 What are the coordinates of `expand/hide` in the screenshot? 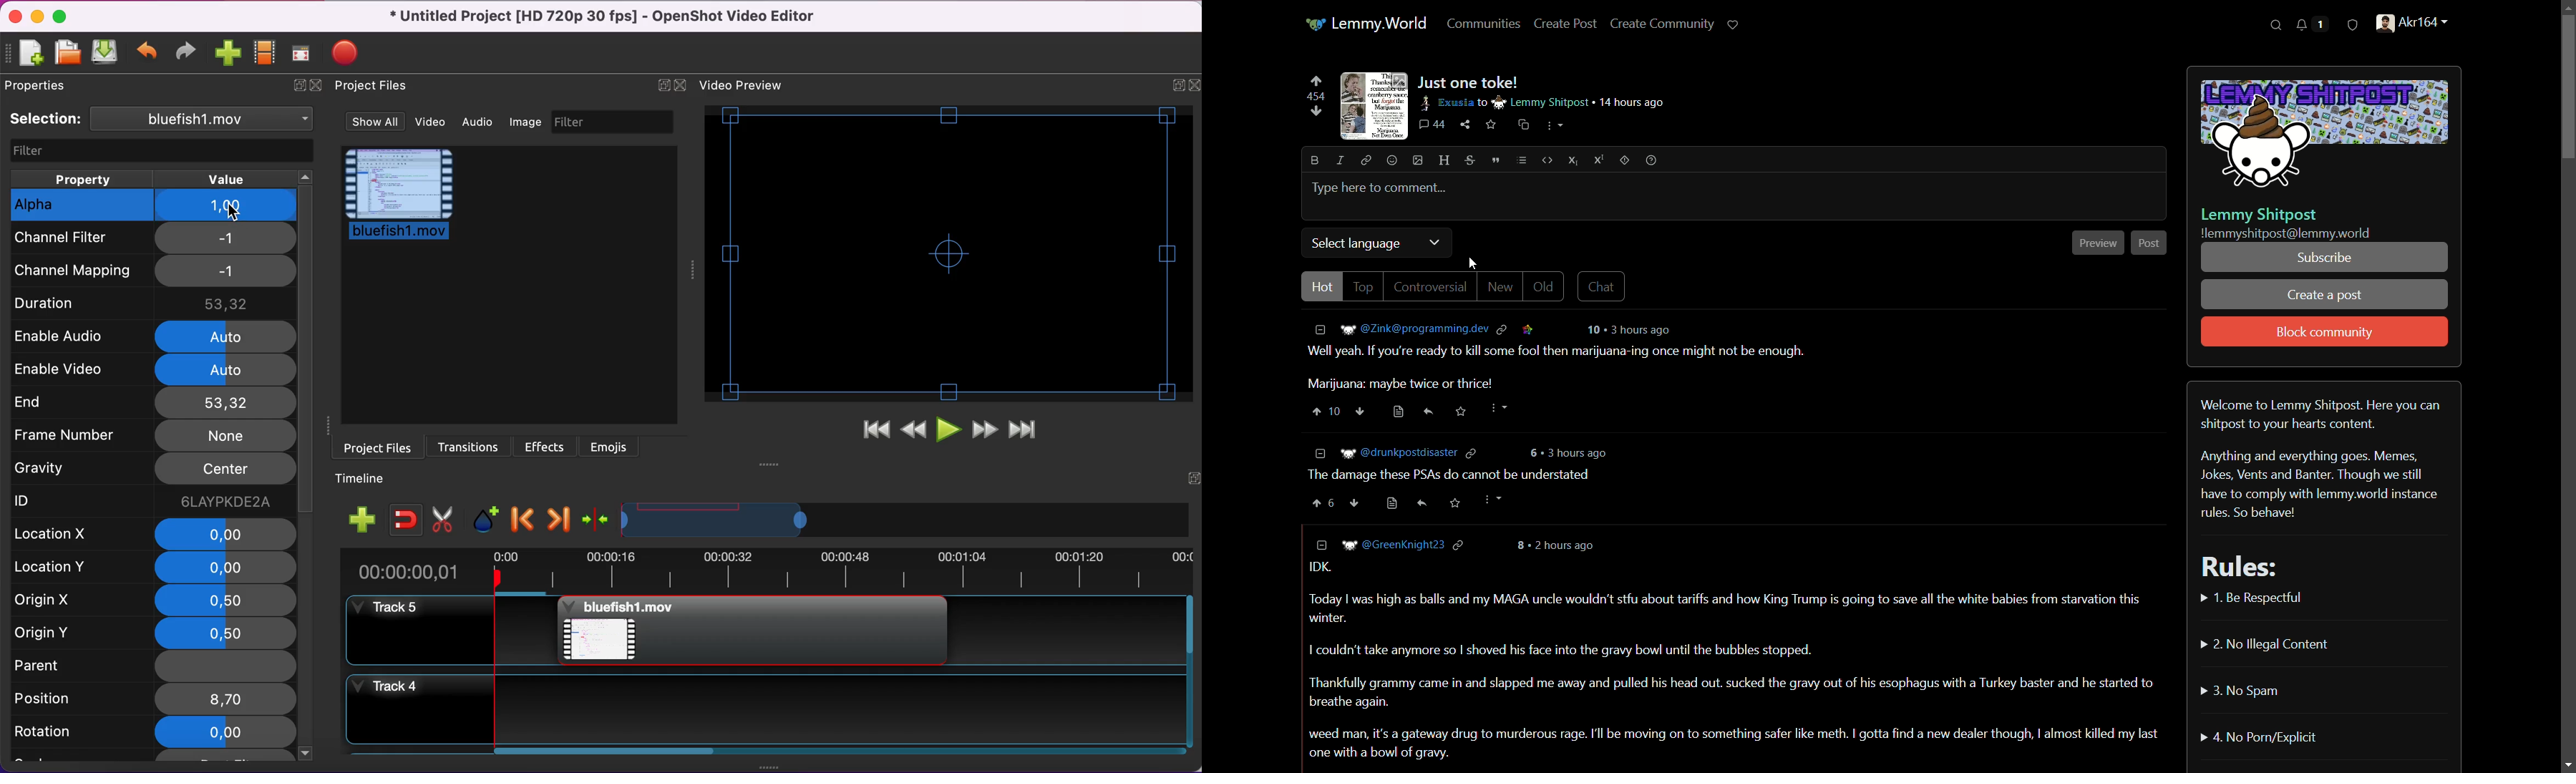 It's located at (1192, 478).